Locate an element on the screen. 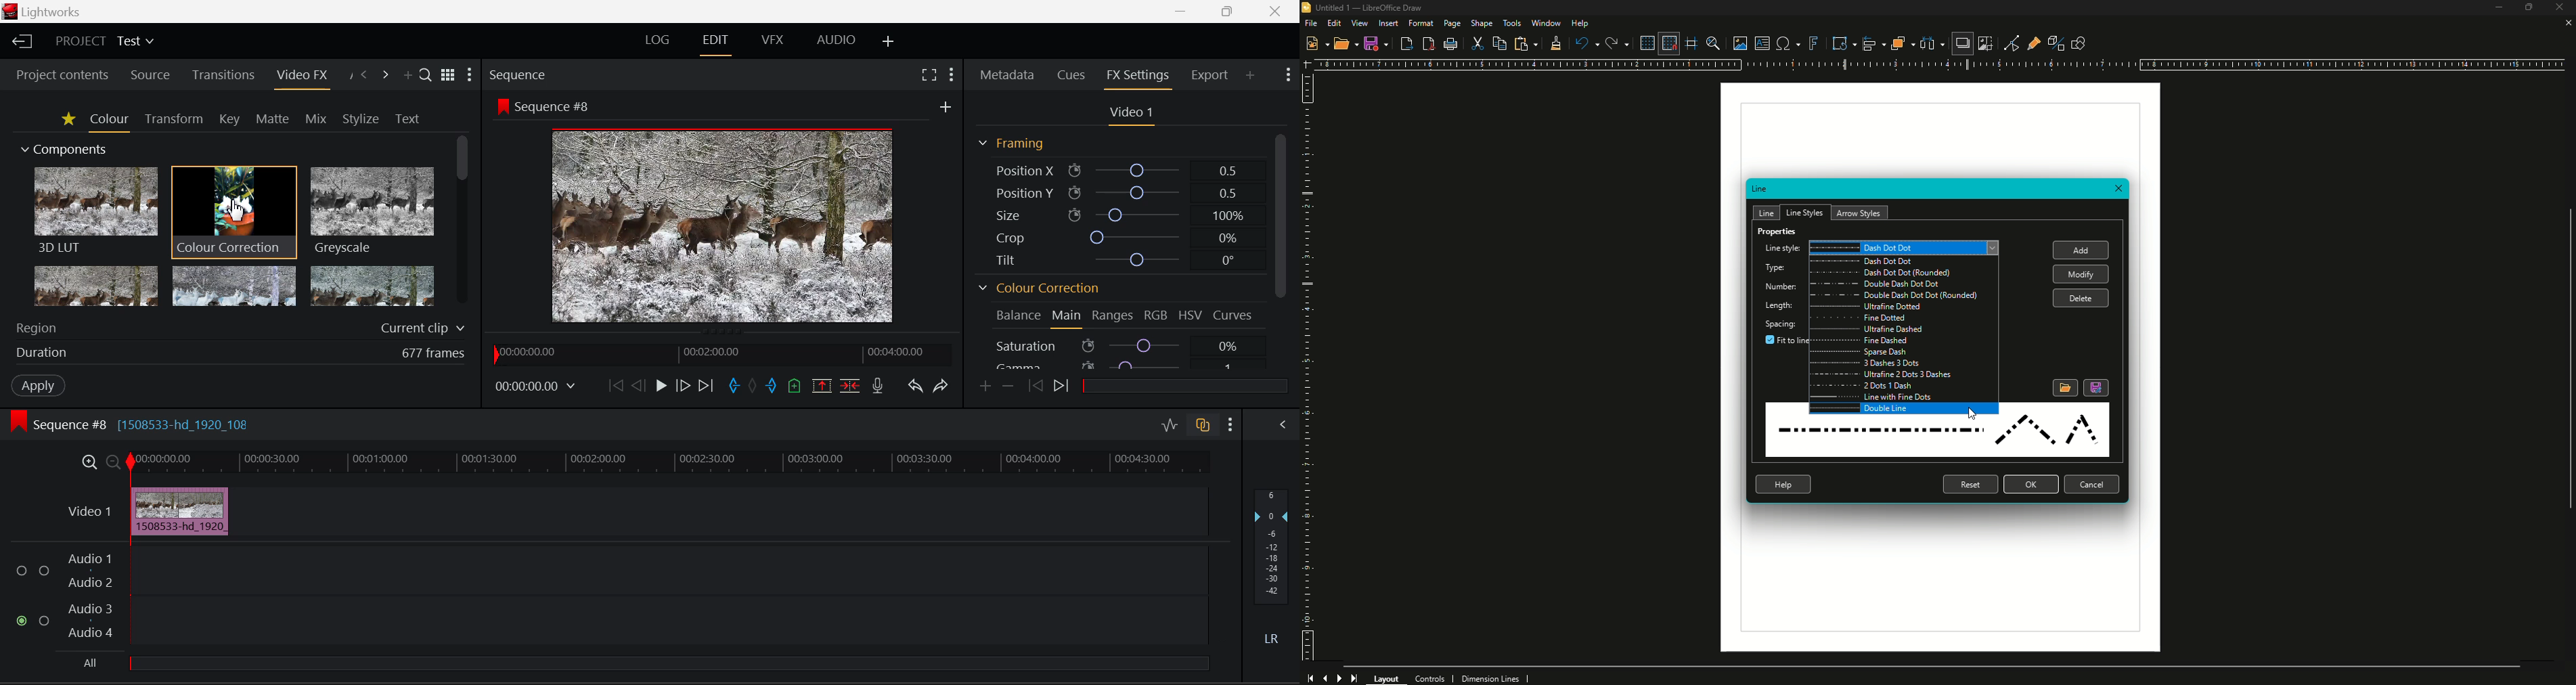  Align Objects is located at coordinates (1869, 43).